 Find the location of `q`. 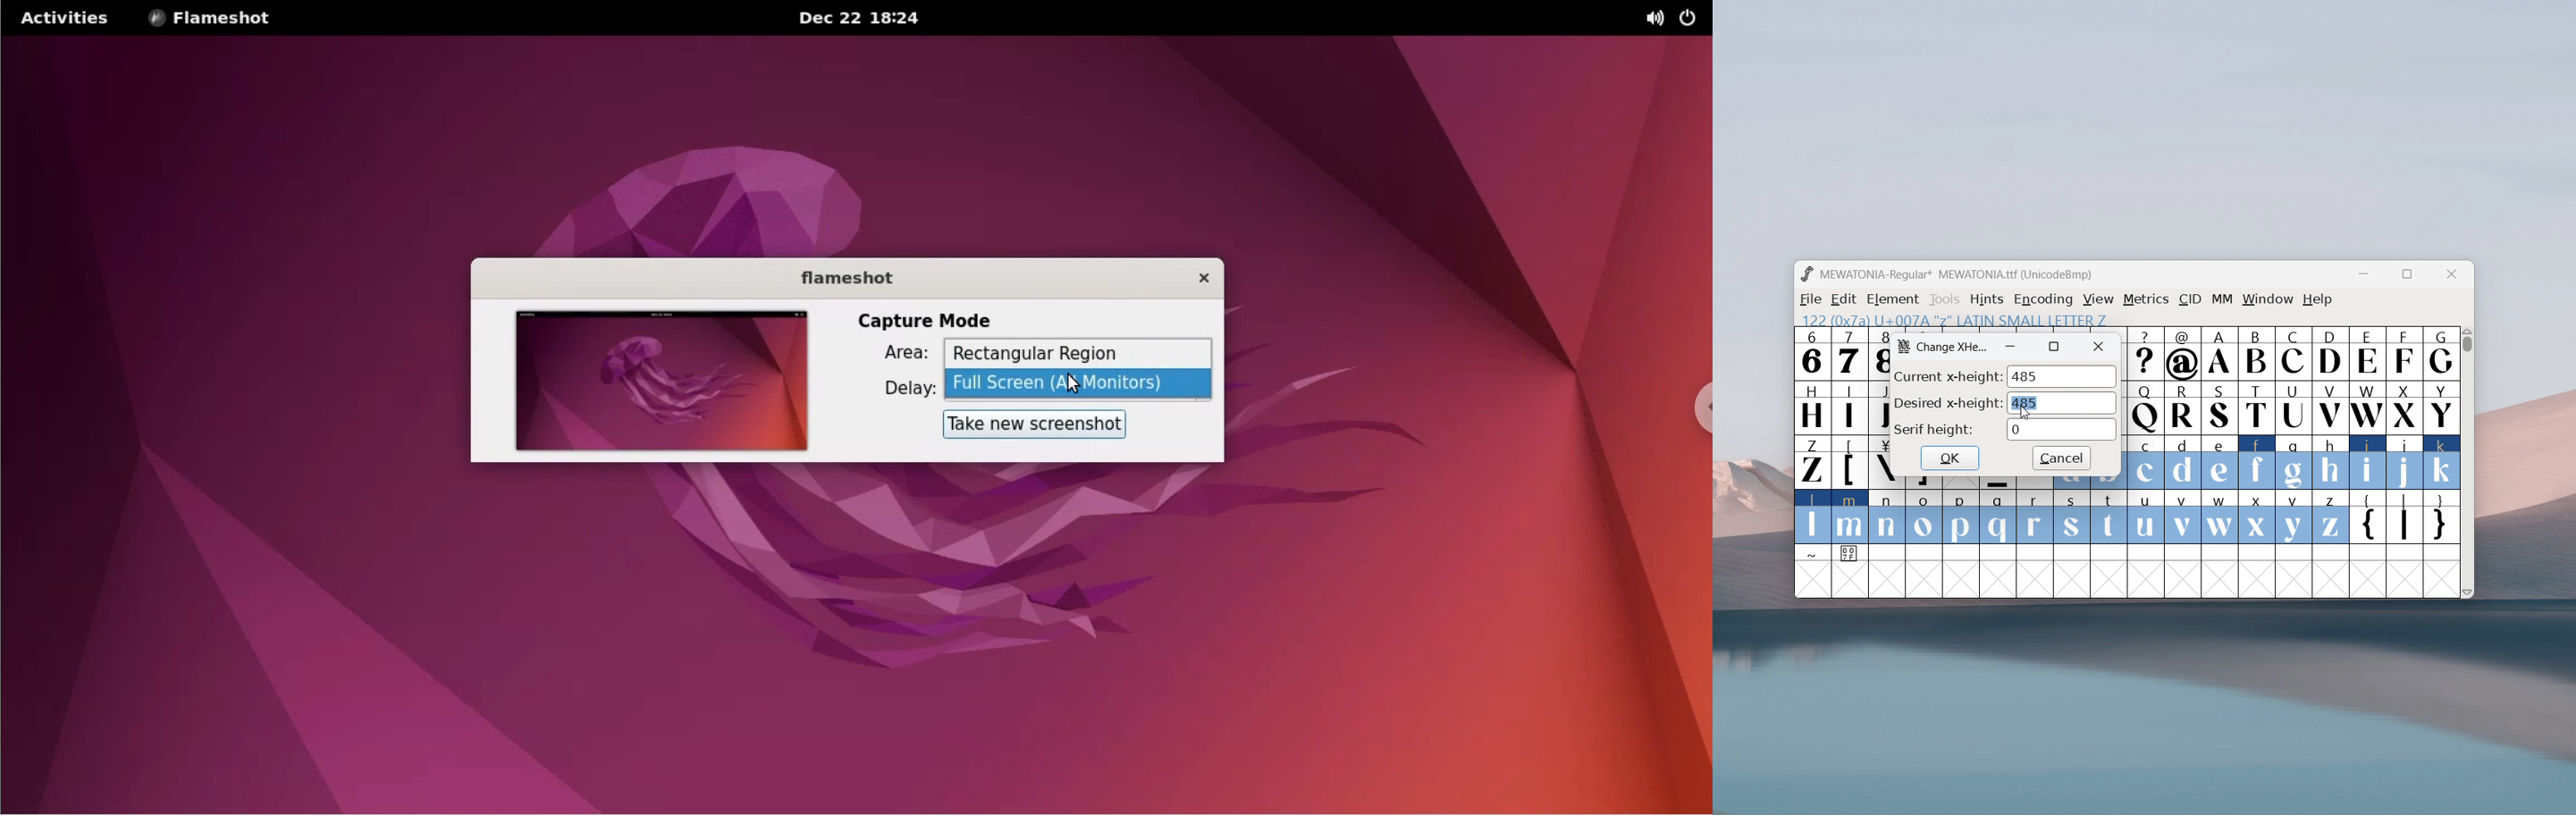

q is located at coordinates (1998, 518).